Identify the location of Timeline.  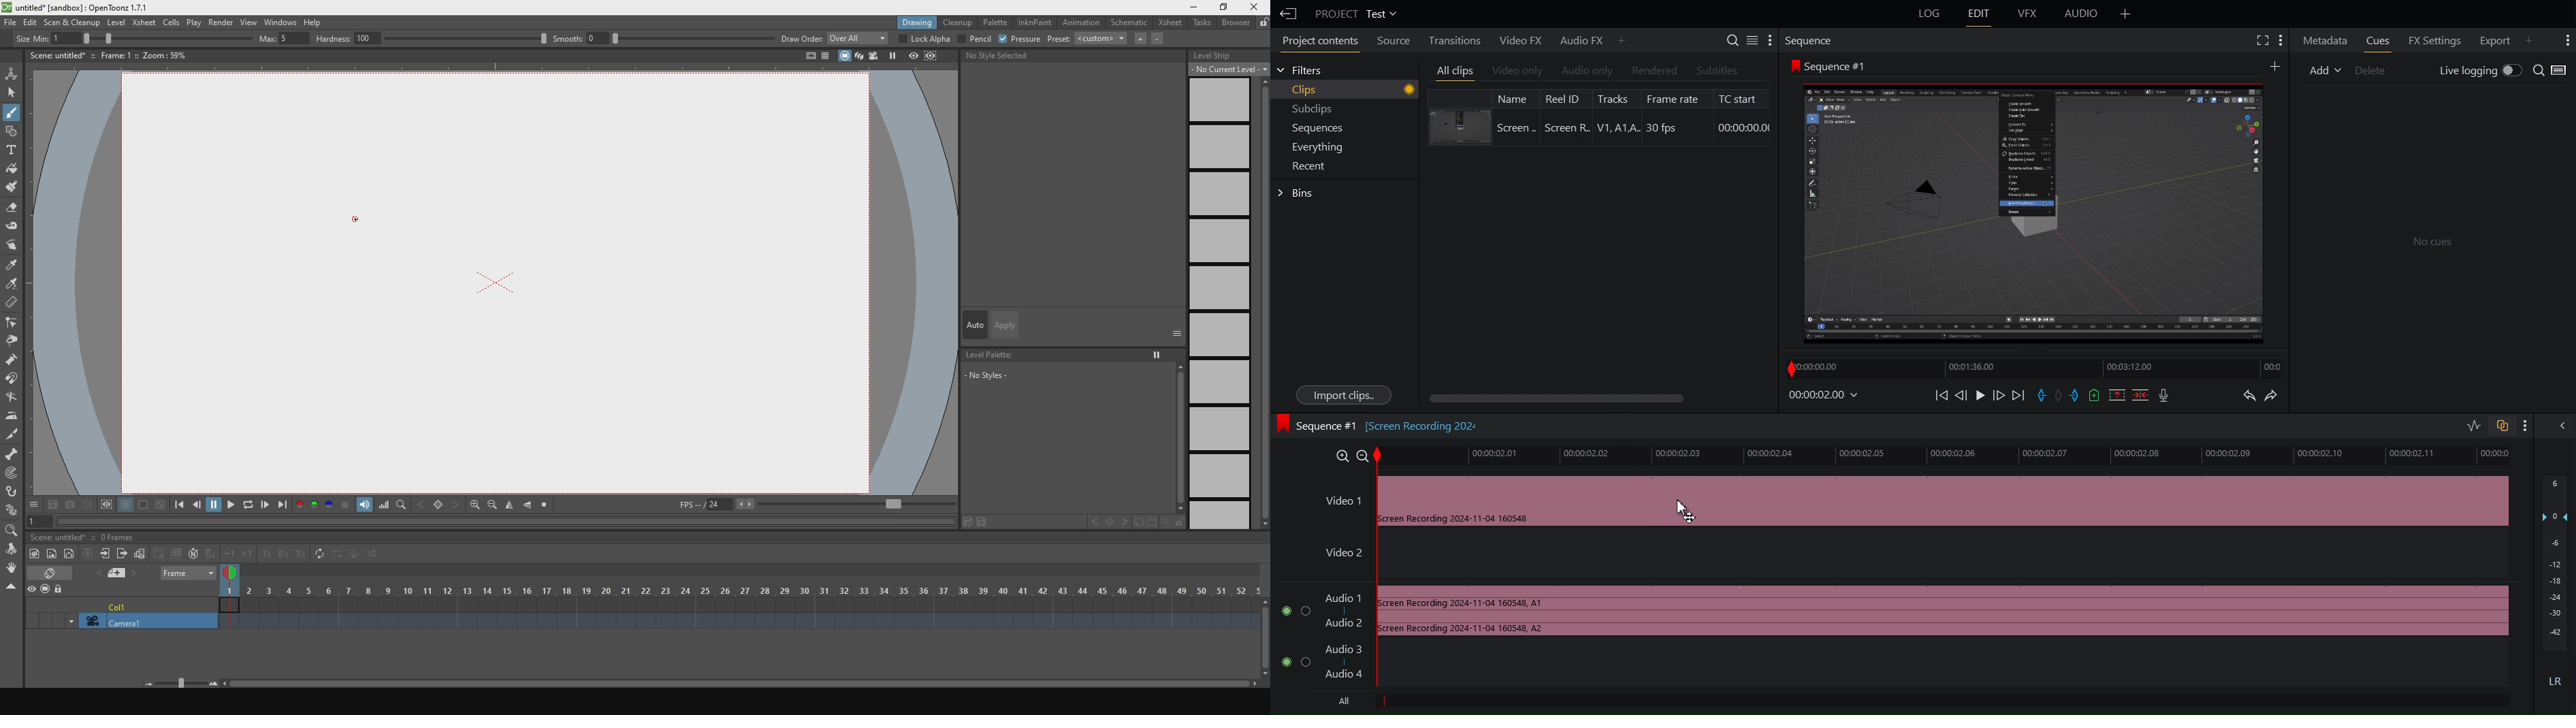
(1945, 455).